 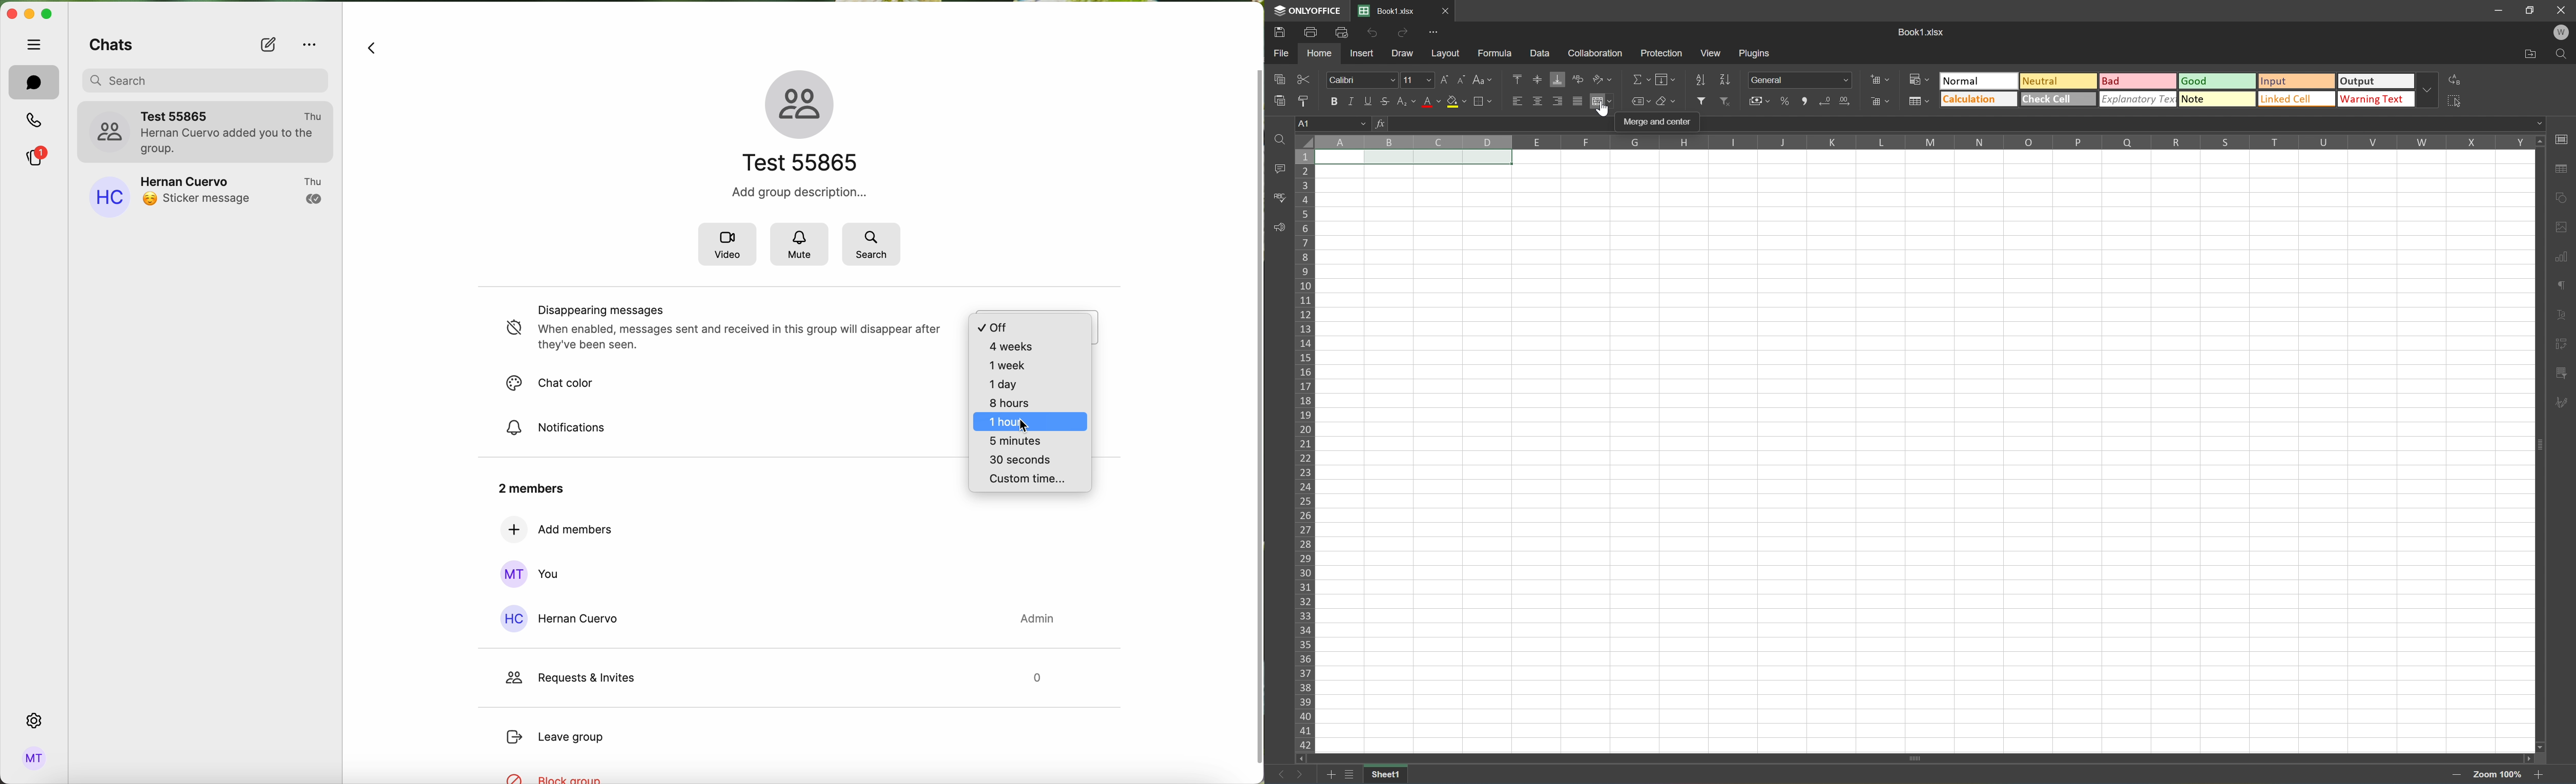 I want to click on Increase decimal, so click(x=1845, y=102).